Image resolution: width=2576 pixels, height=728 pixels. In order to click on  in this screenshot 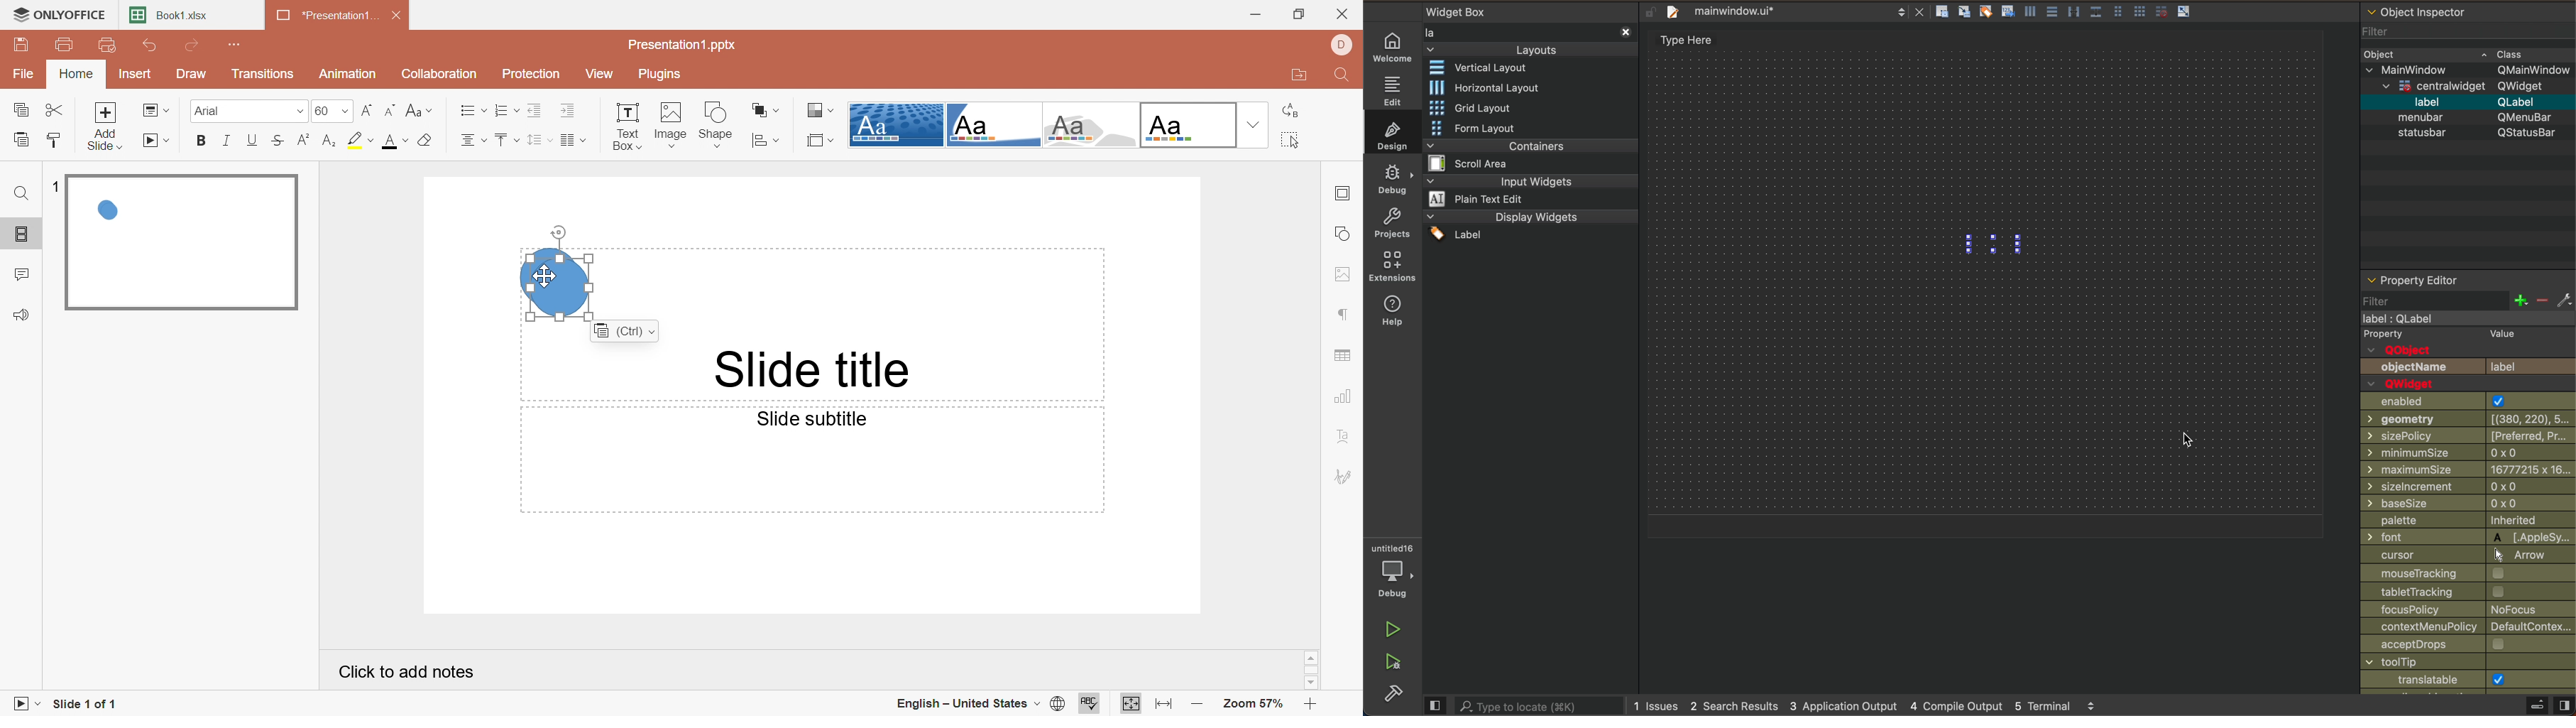, I will do `click(2467, 537)`.